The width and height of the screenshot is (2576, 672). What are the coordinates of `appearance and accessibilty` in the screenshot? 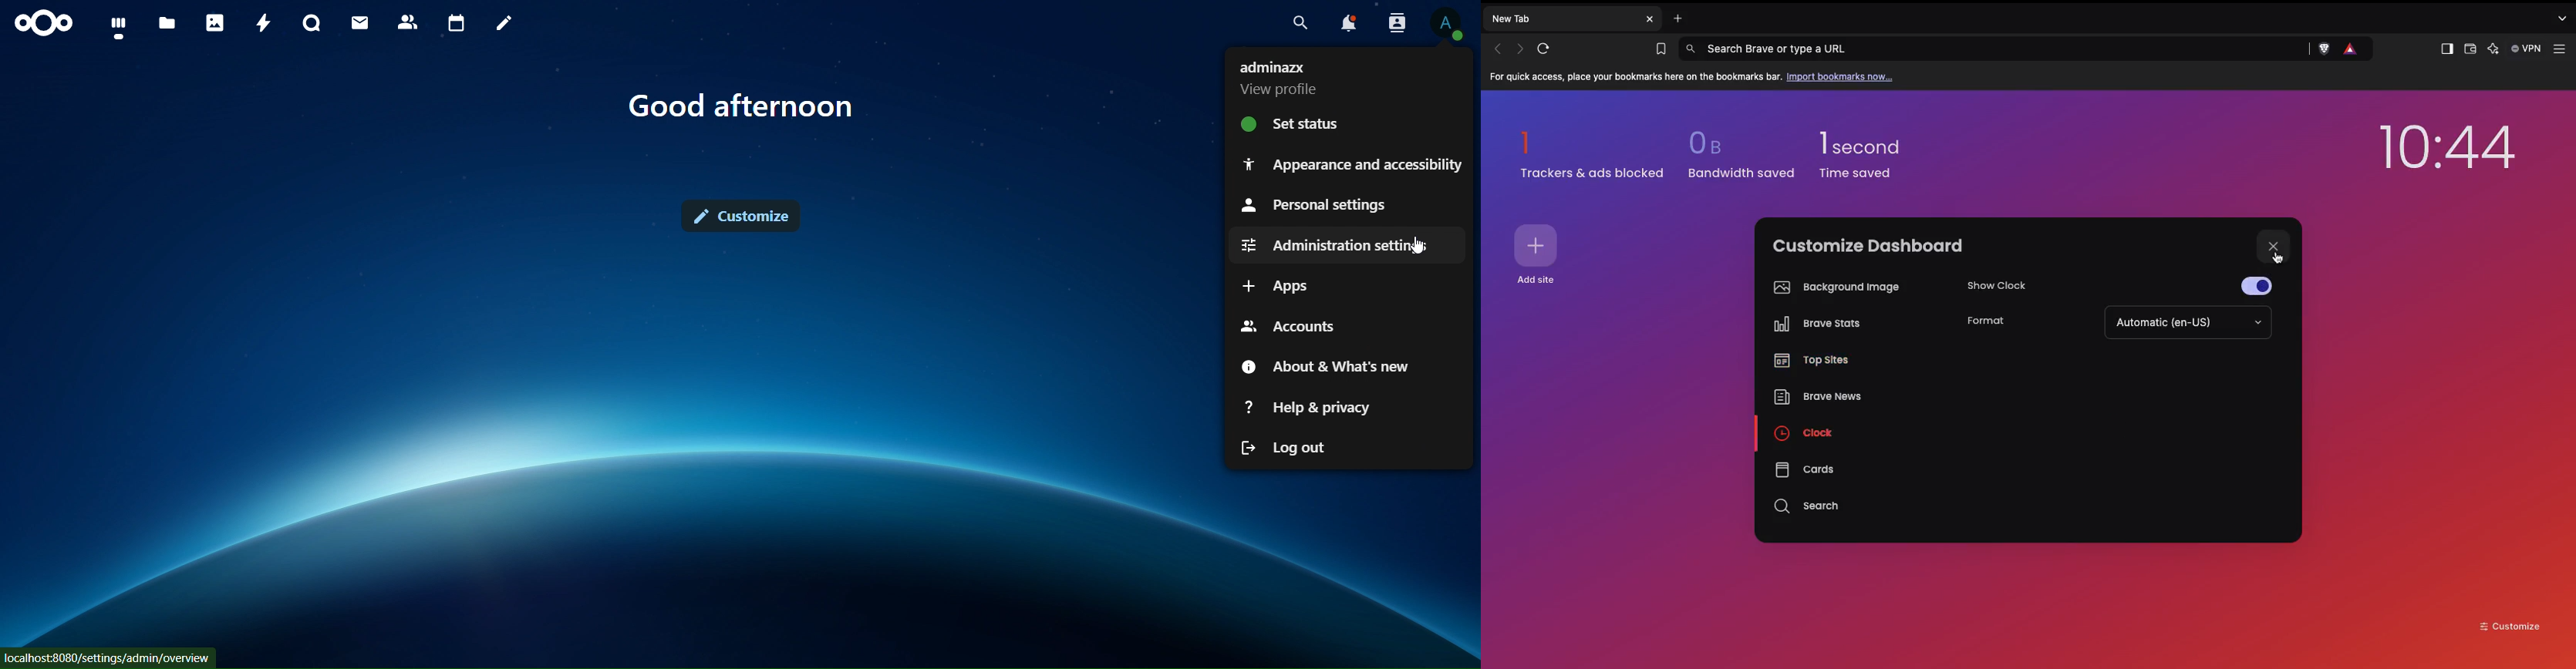 It's located at (1351, 164).